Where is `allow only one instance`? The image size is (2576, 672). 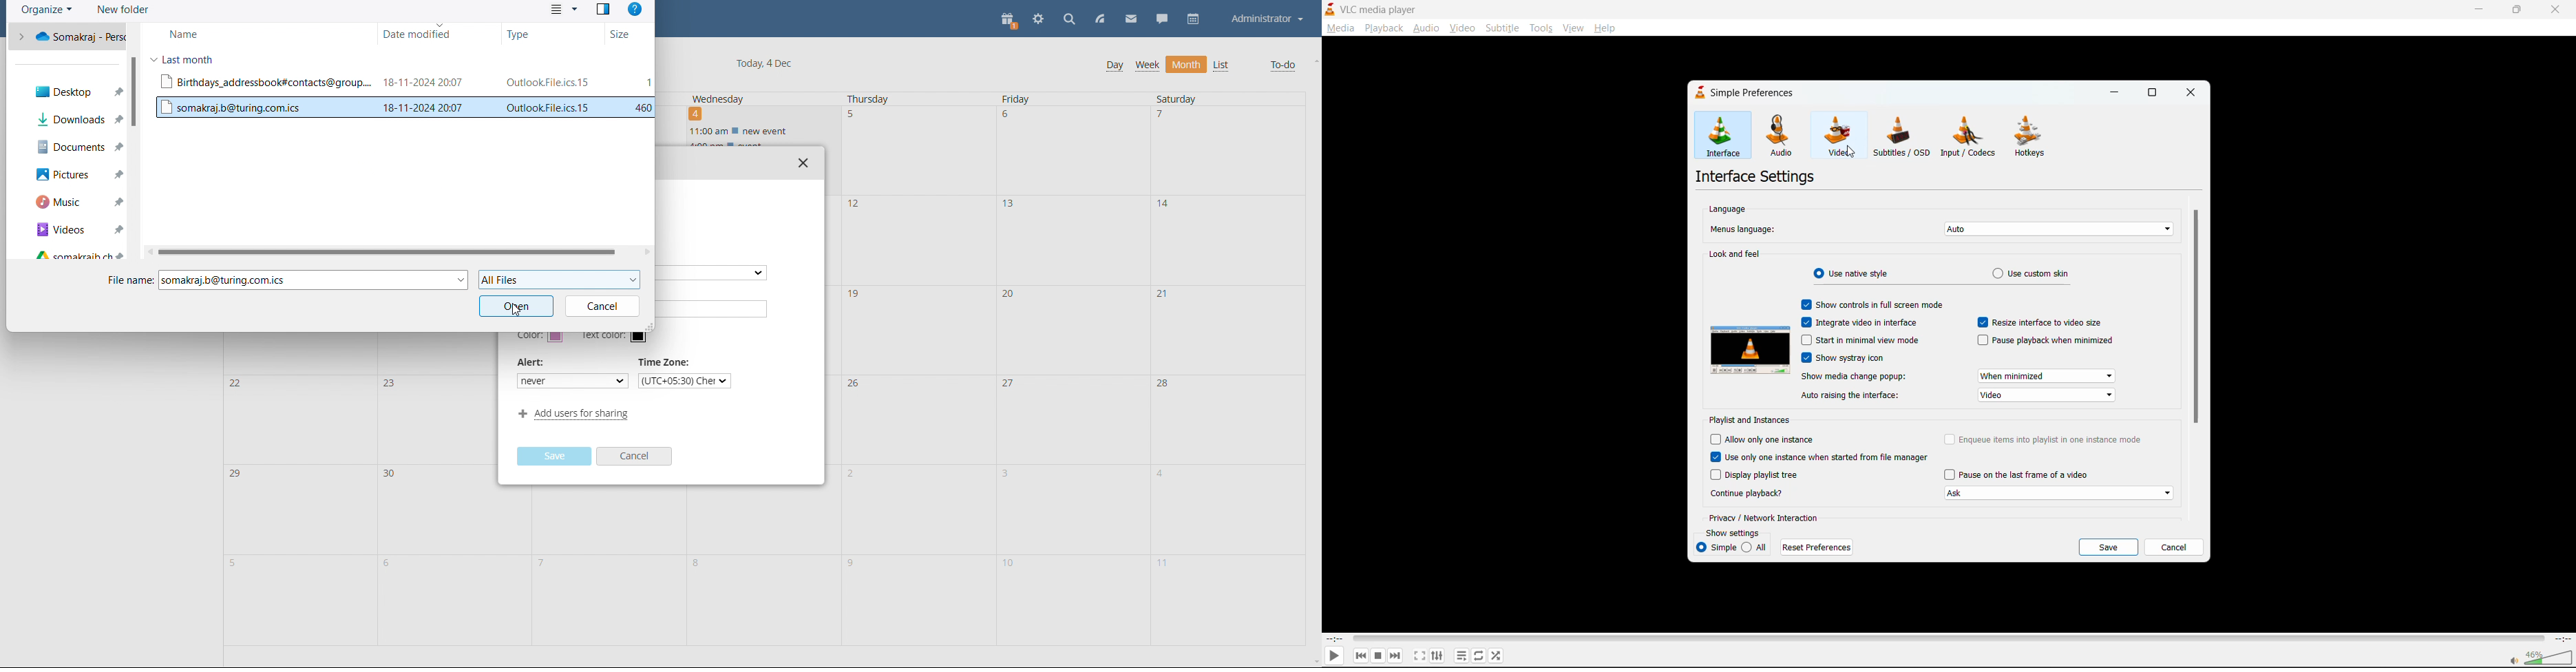
allow only one instance is located at coordinates (1764, 438).